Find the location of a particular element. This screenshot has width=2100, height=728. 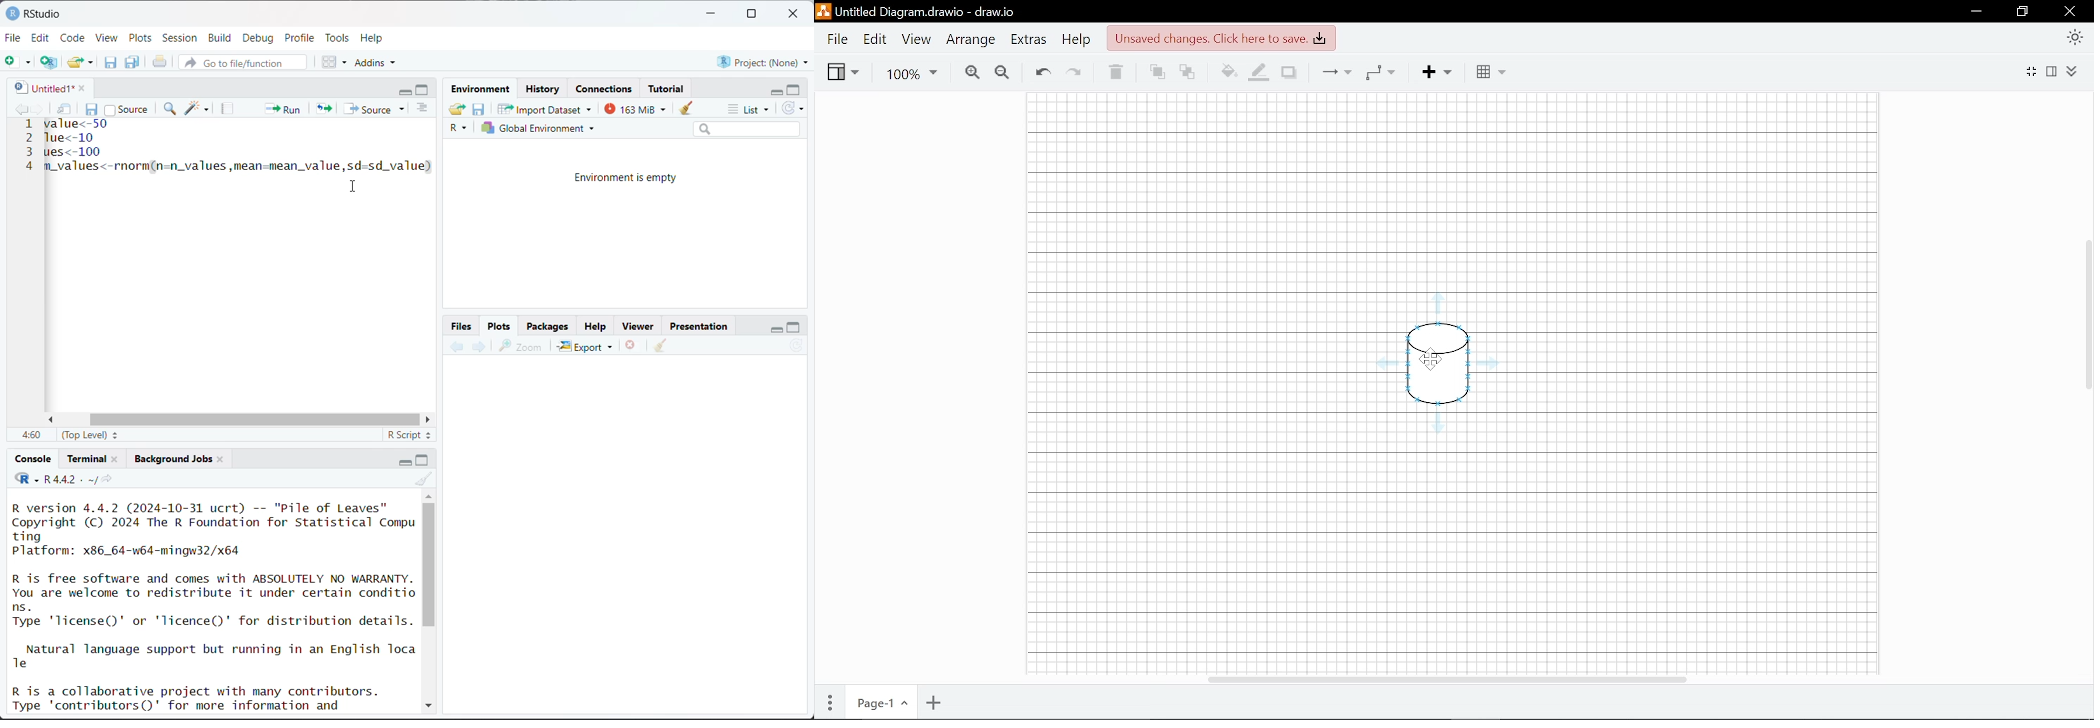

close is located at coordinates (78, 87).